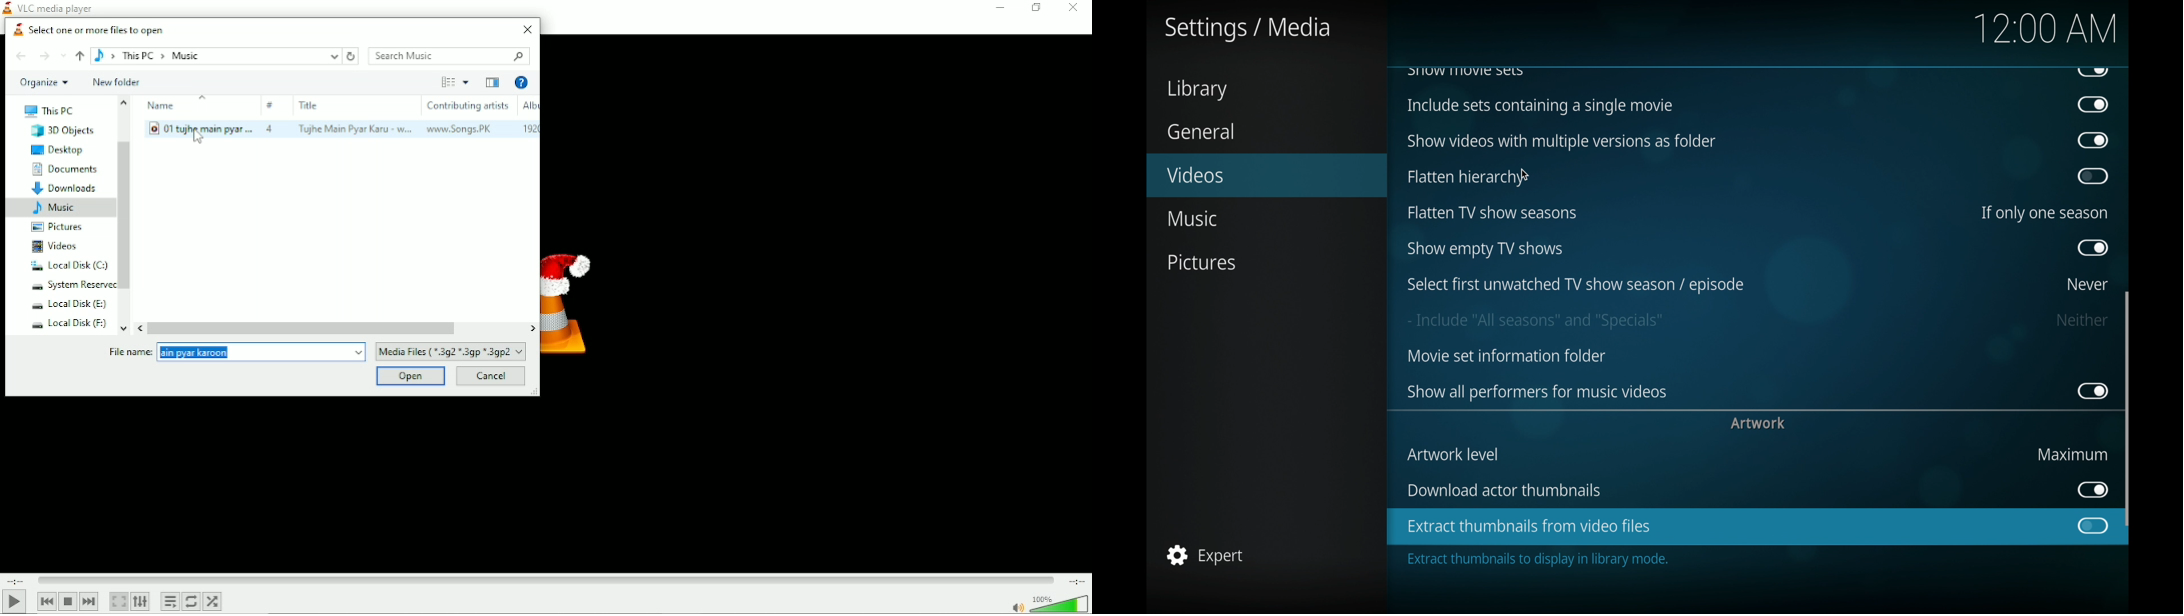 The image size is (2184, 616). Describe the element at coordinates (448, 82) in the screenshot. I see `Change your view` at that location.